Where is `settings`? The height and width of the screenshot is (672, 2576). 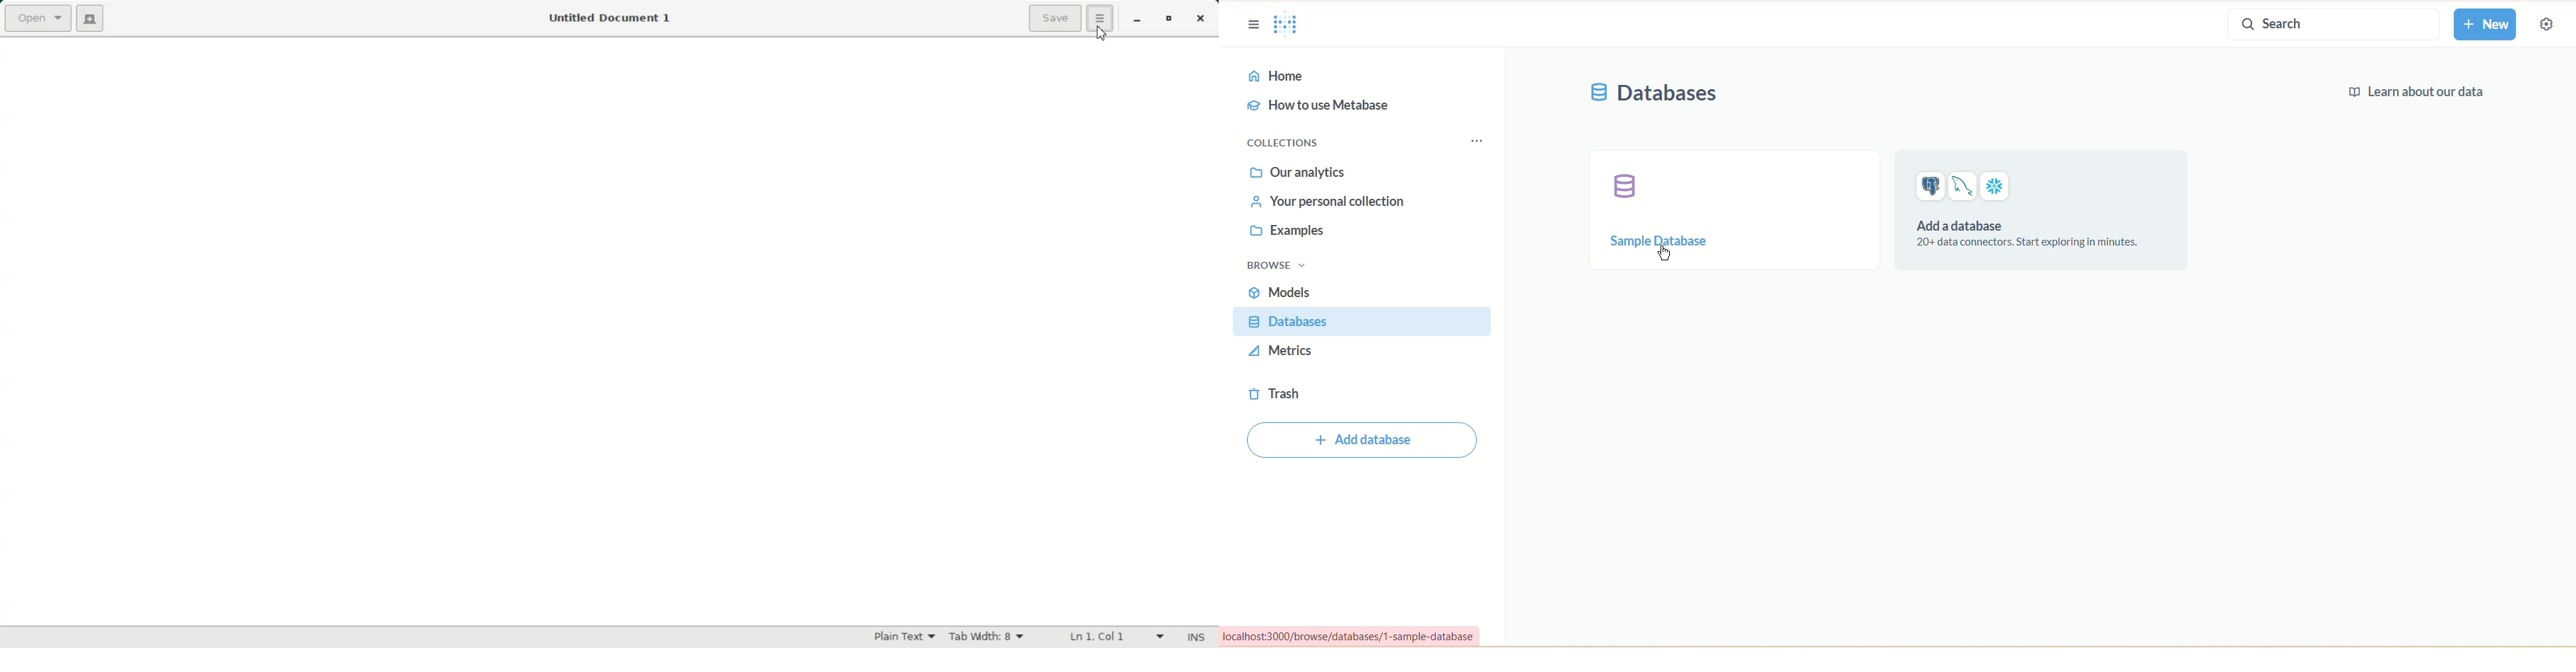 settings is located at coordinates (2553, 26).